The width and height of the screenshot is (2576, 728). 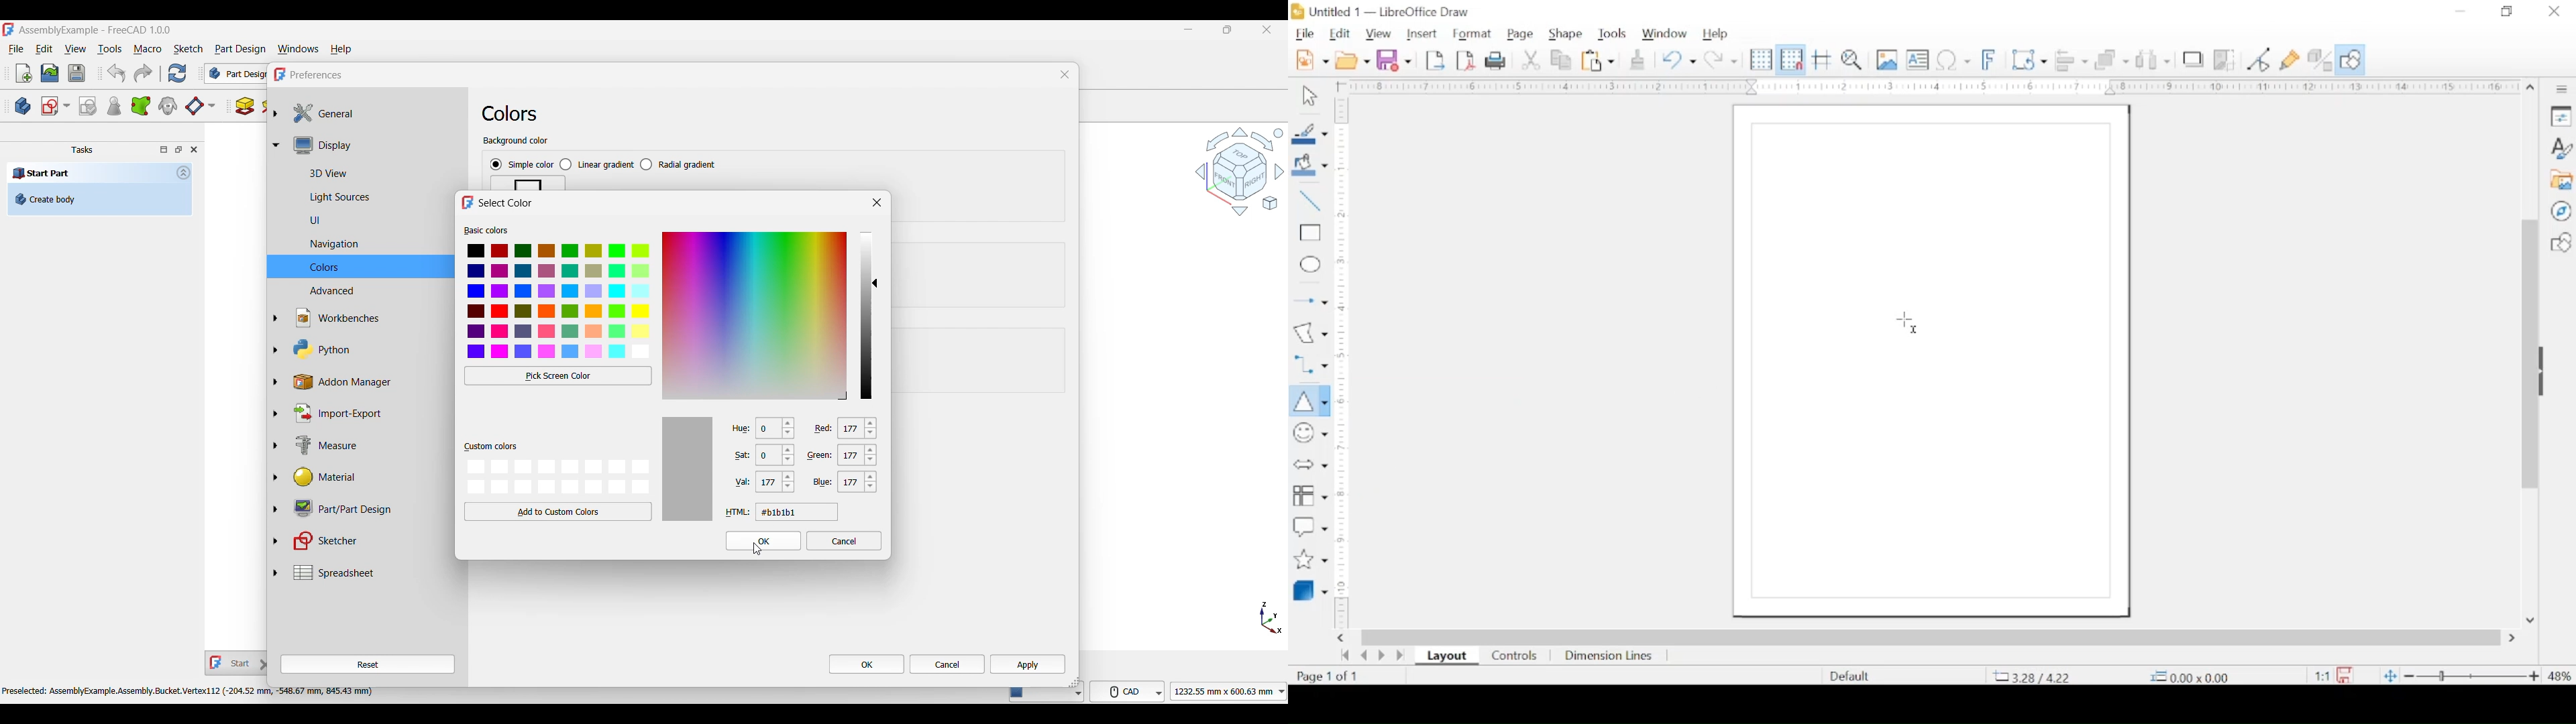 What do you see at coordinates (558, 511) in the screenshot?
I see `Add to custom colors` at bounding box center [558, 511].